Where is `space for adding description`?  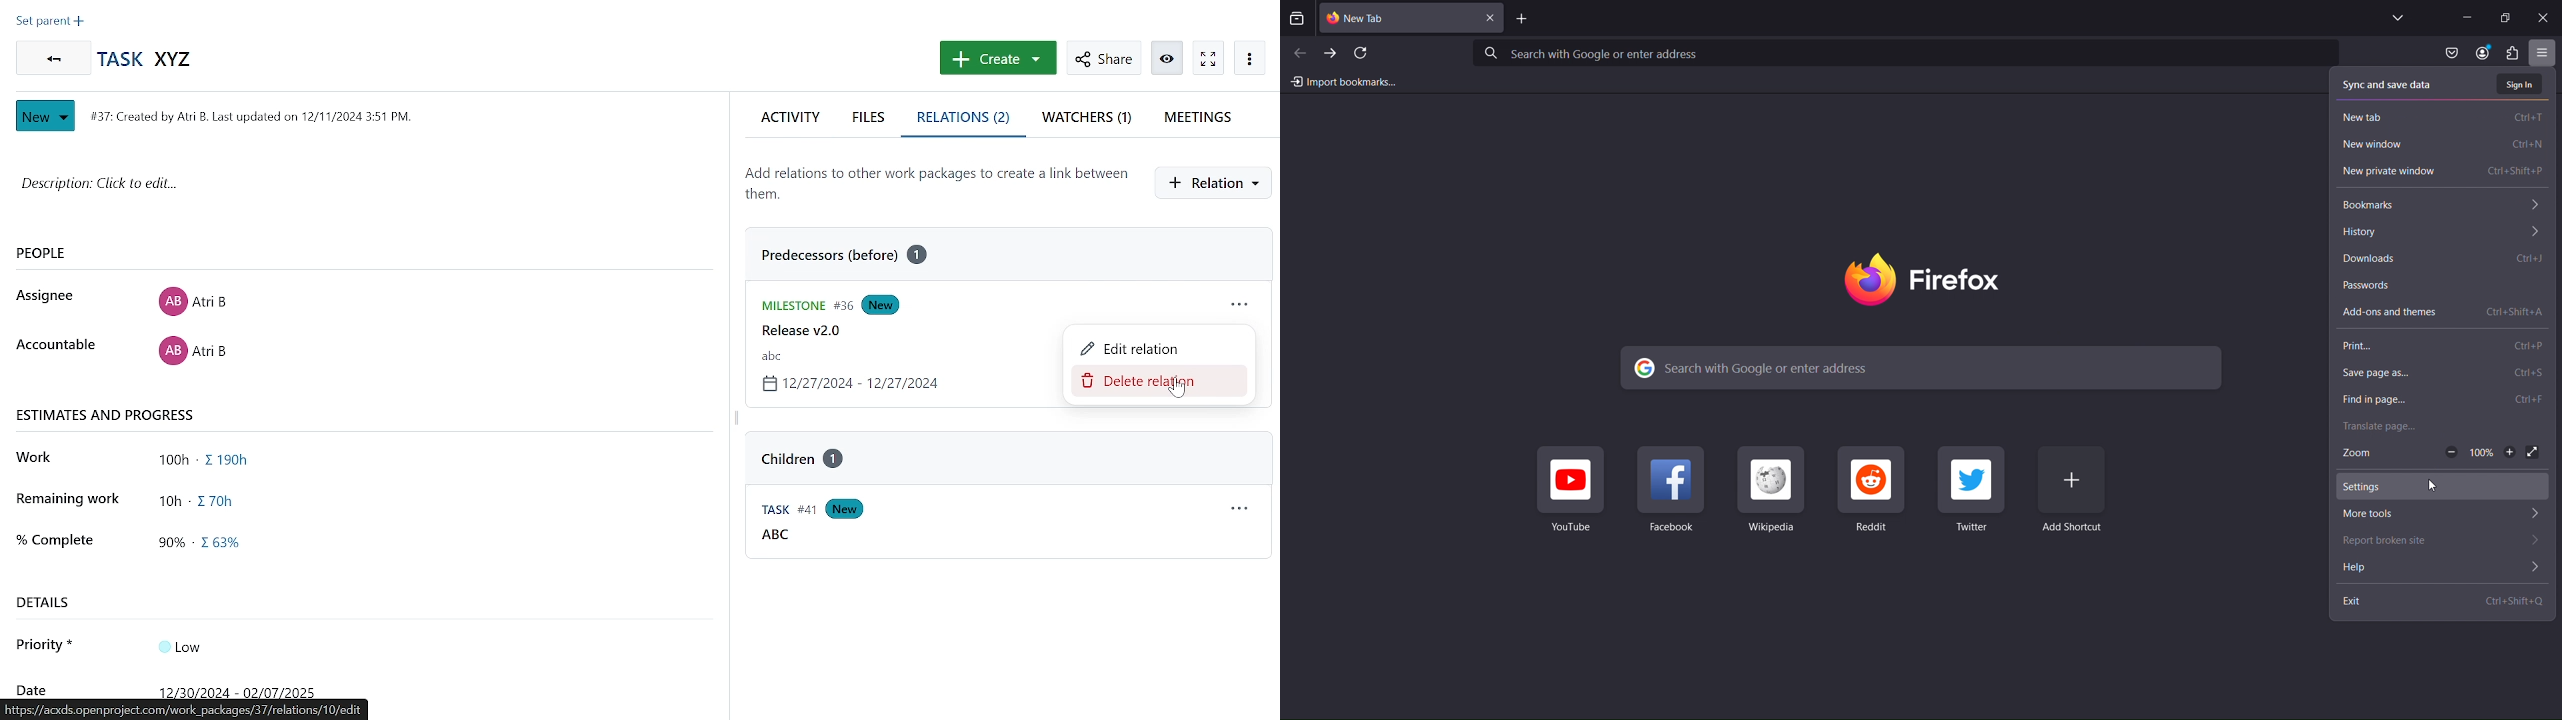
space for adding description is located at coordinates (337, 194).